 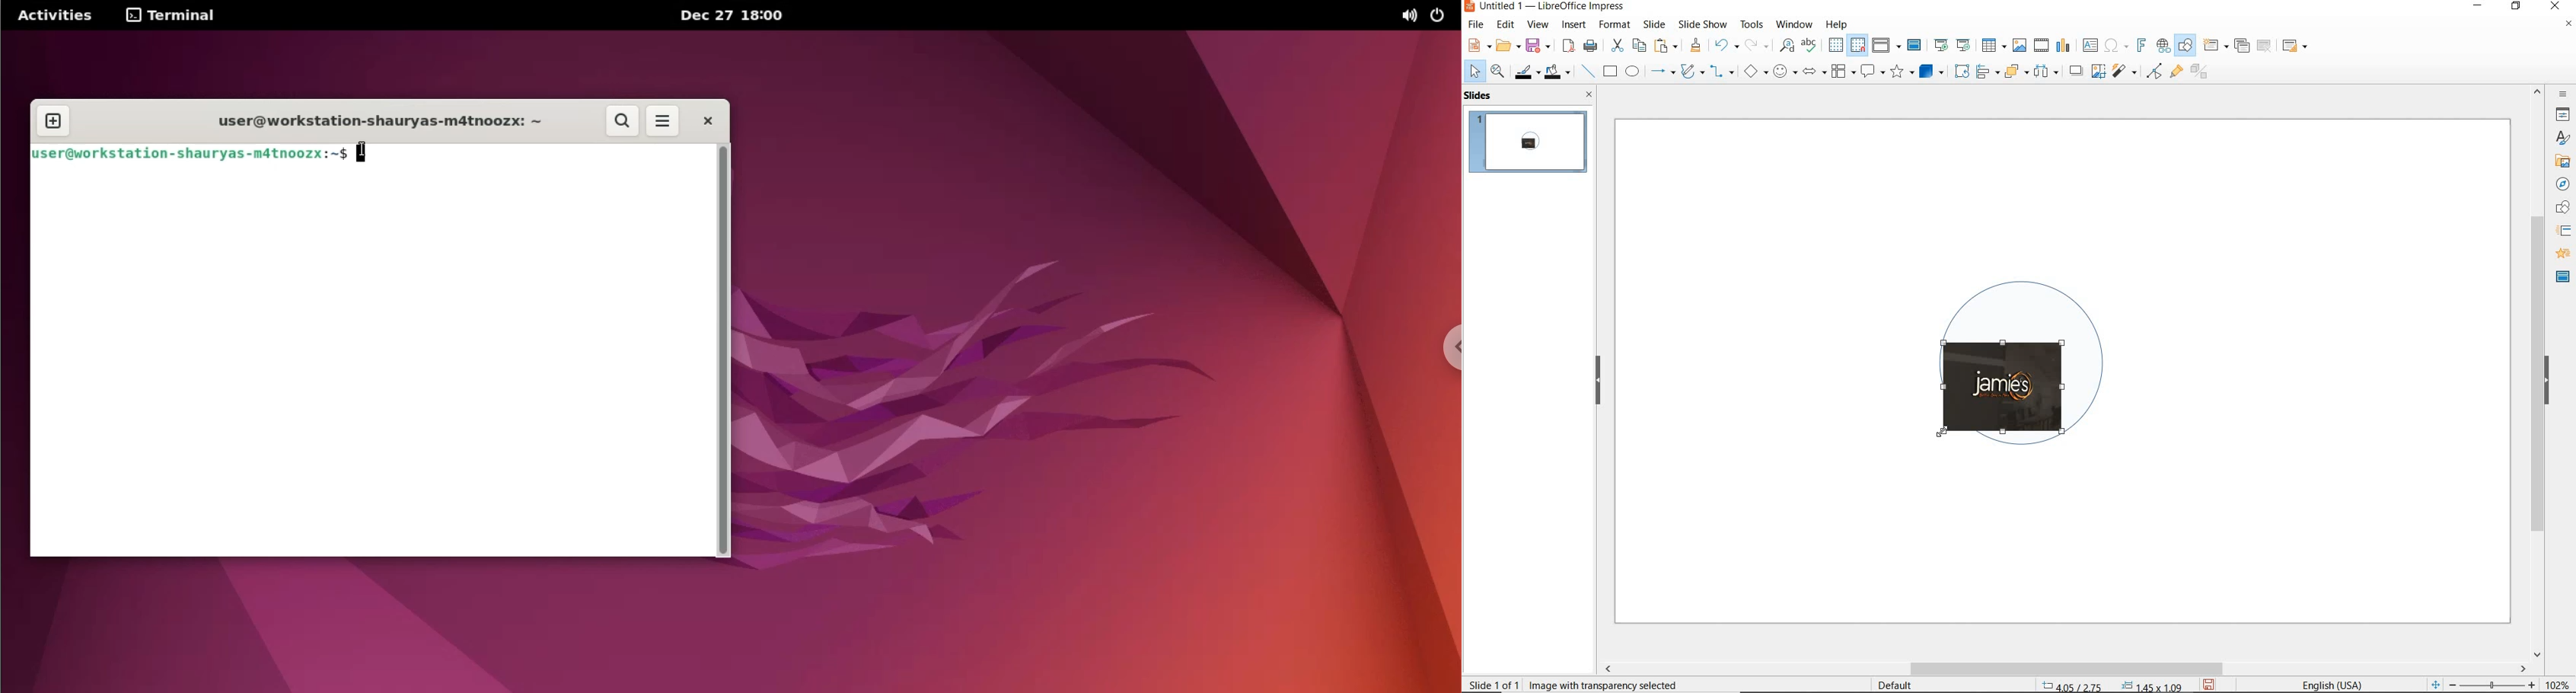 I want to click on close, so click(x=707, y=120).